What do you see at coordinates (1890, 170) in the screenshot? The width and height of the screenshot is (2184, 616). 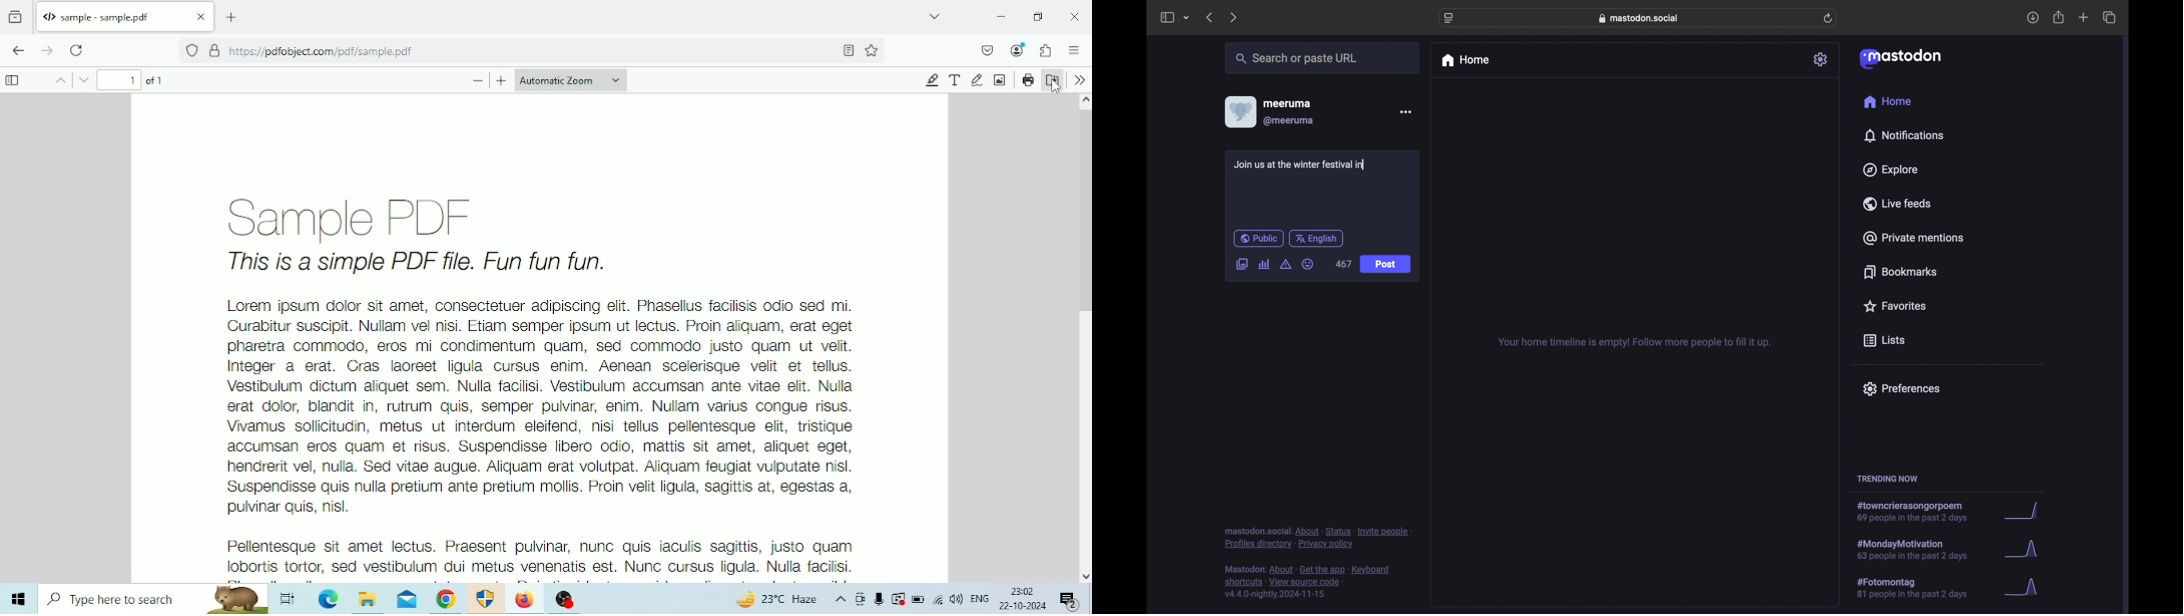 I see `explore` at bounding box center [1890, 170].